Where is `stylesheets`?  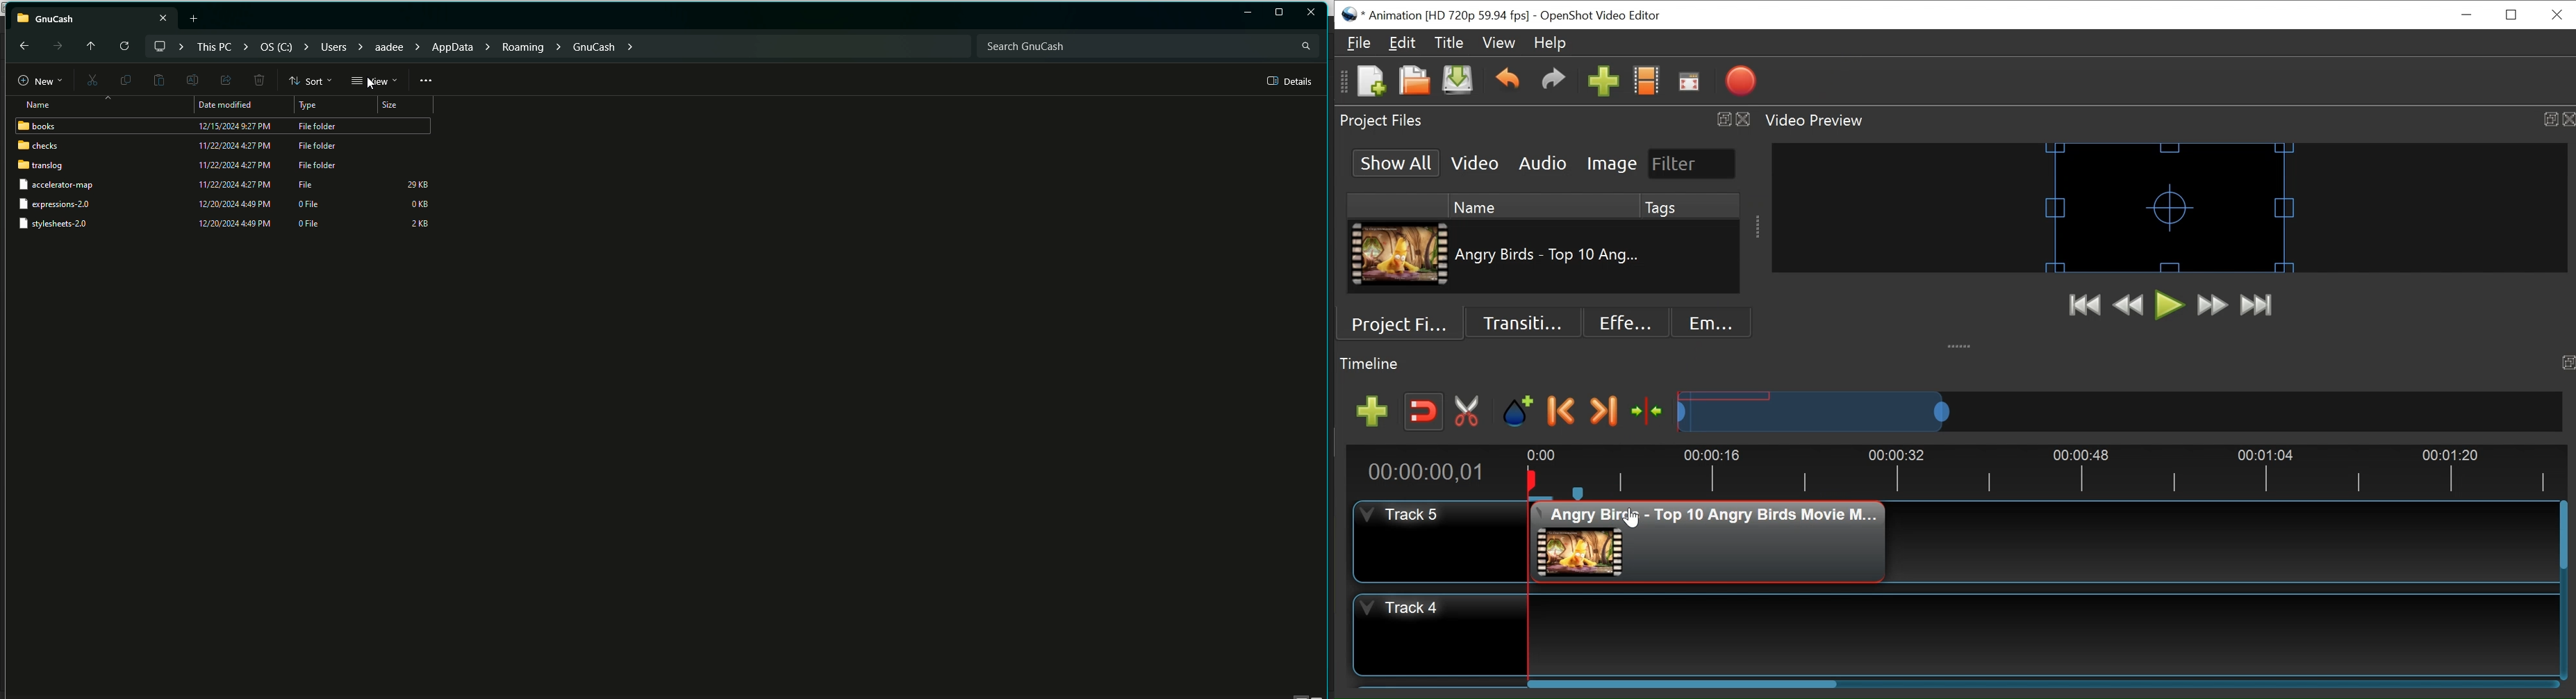
stylesheets is located at coordinates (59, 225).